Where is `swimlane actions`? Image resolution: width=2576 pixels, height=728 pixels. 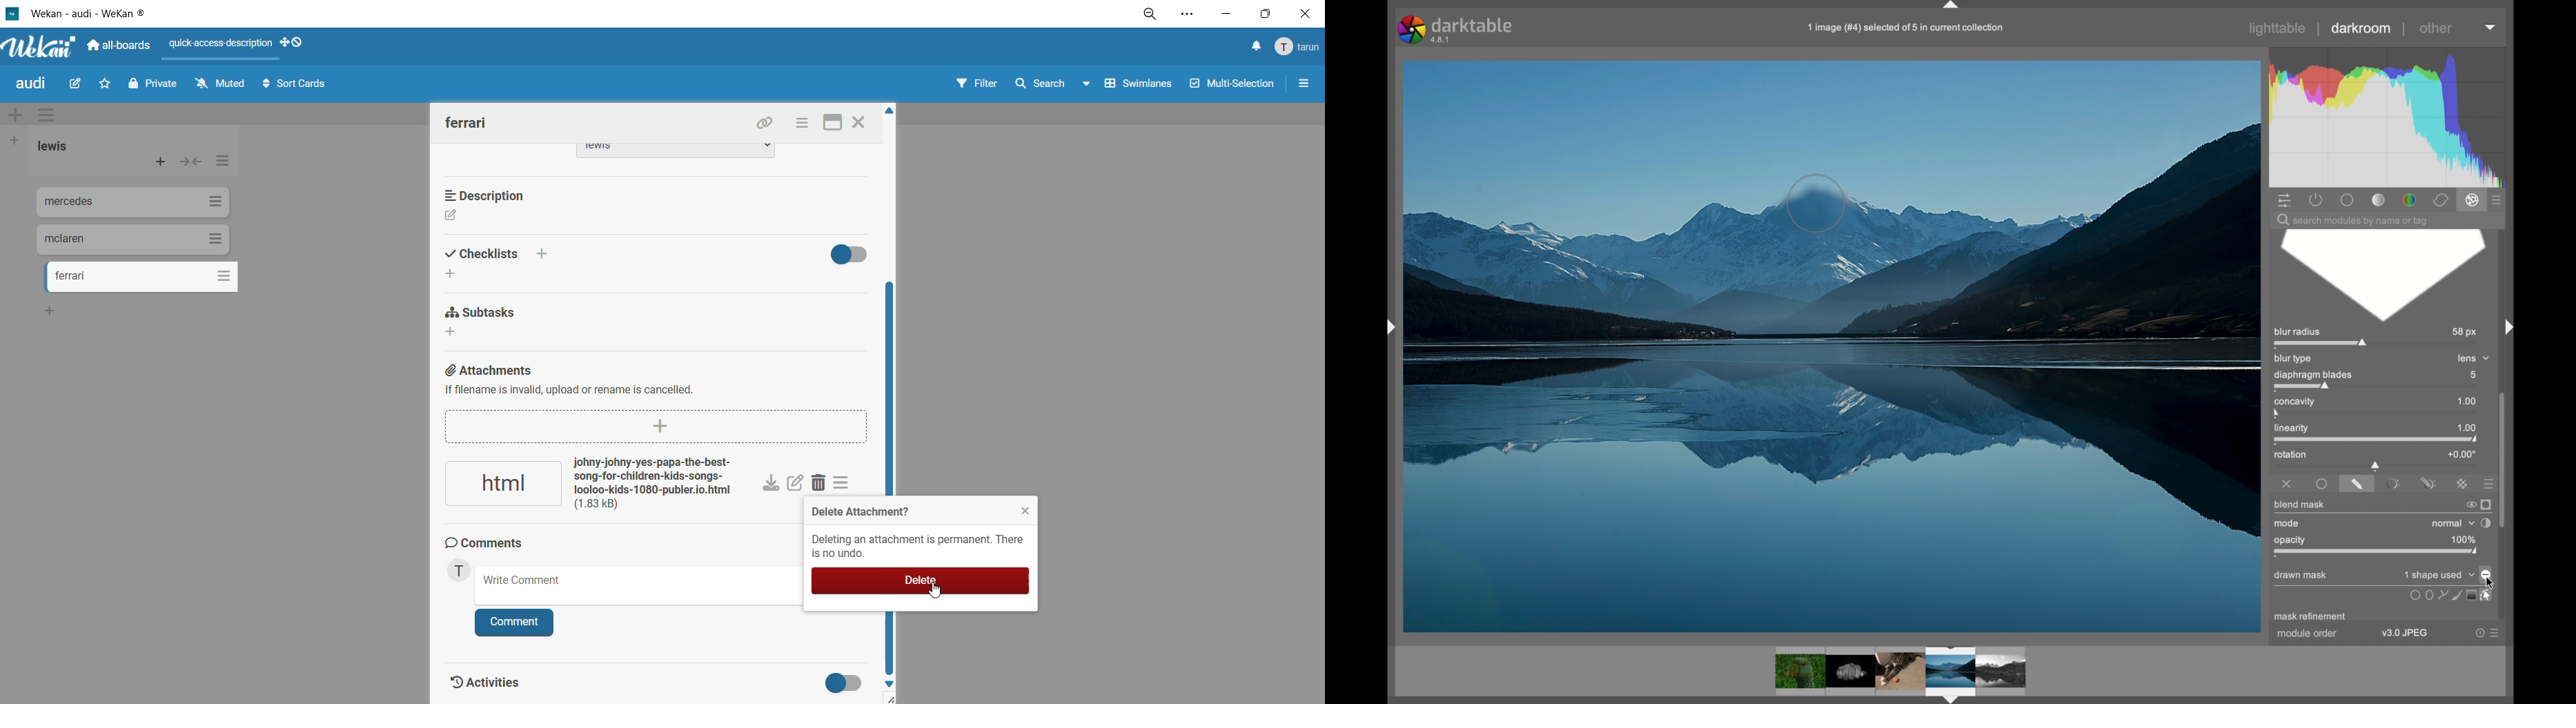 swimlane actions is located at coordinates (50, 116).